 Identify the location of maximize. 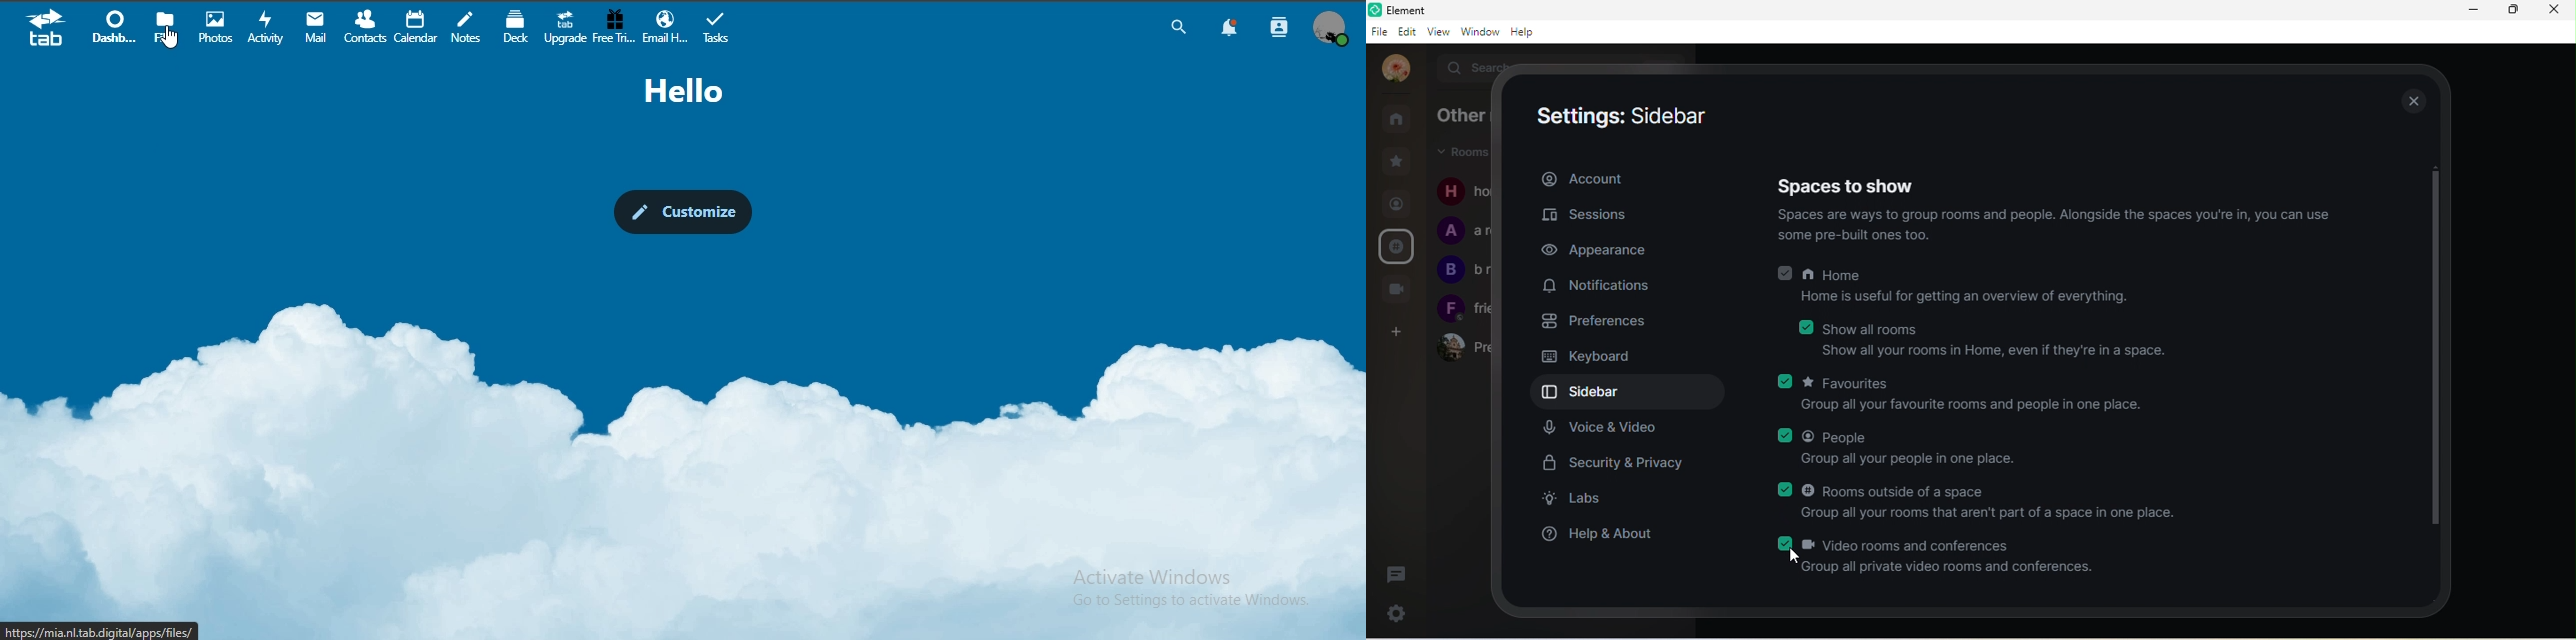
(2513, 12).